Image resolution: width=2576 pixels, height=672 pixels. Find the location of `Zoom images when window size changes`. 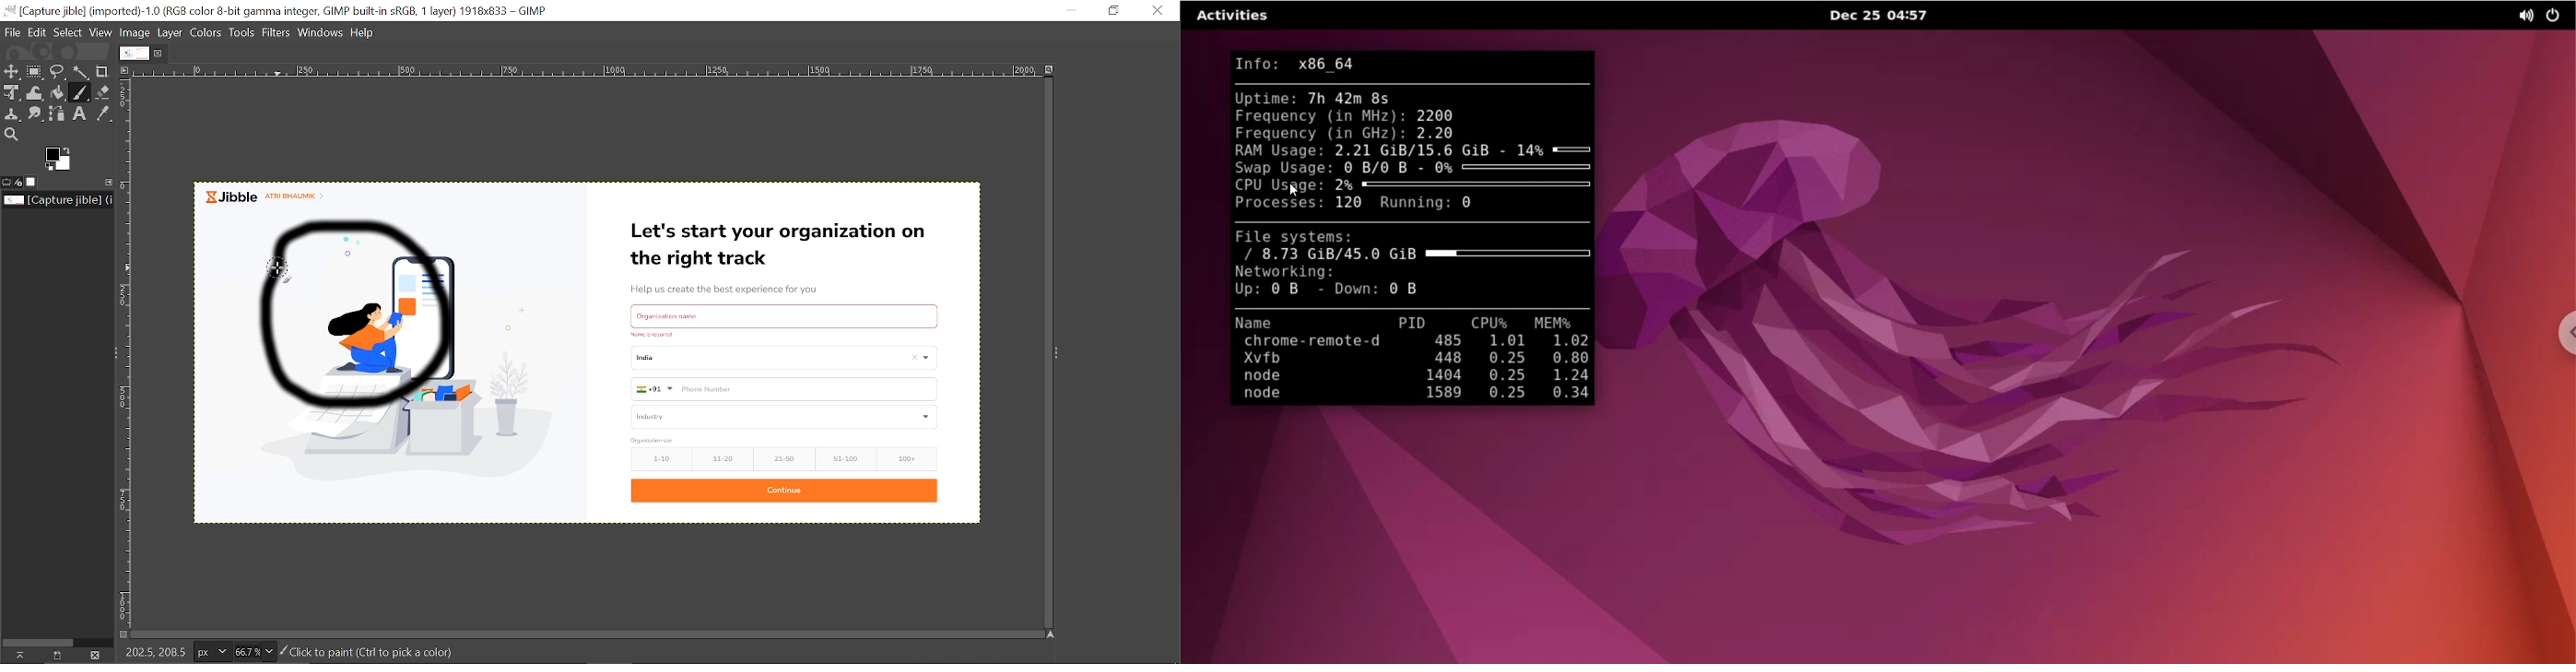

Zoom images when window size changes is located at coordinates (1050, 68).